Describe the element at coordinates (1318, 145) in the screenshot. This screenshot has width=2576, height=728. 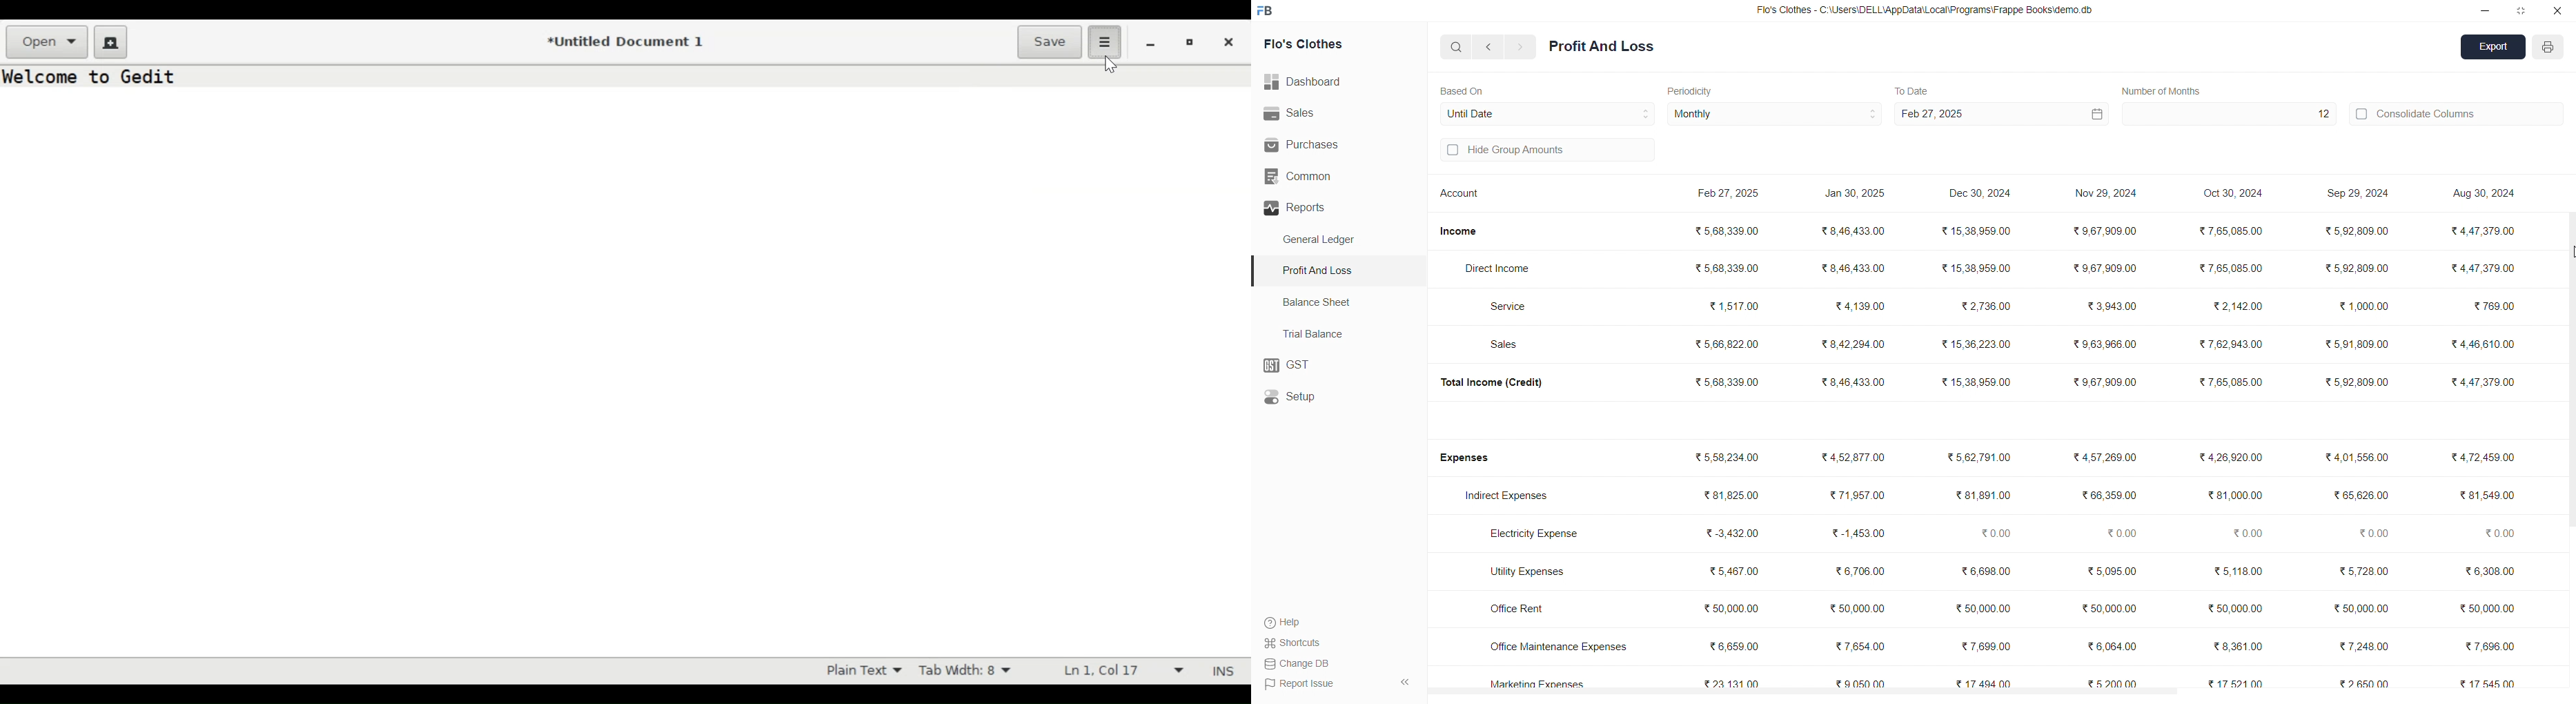
I see `Purchases` at that location.